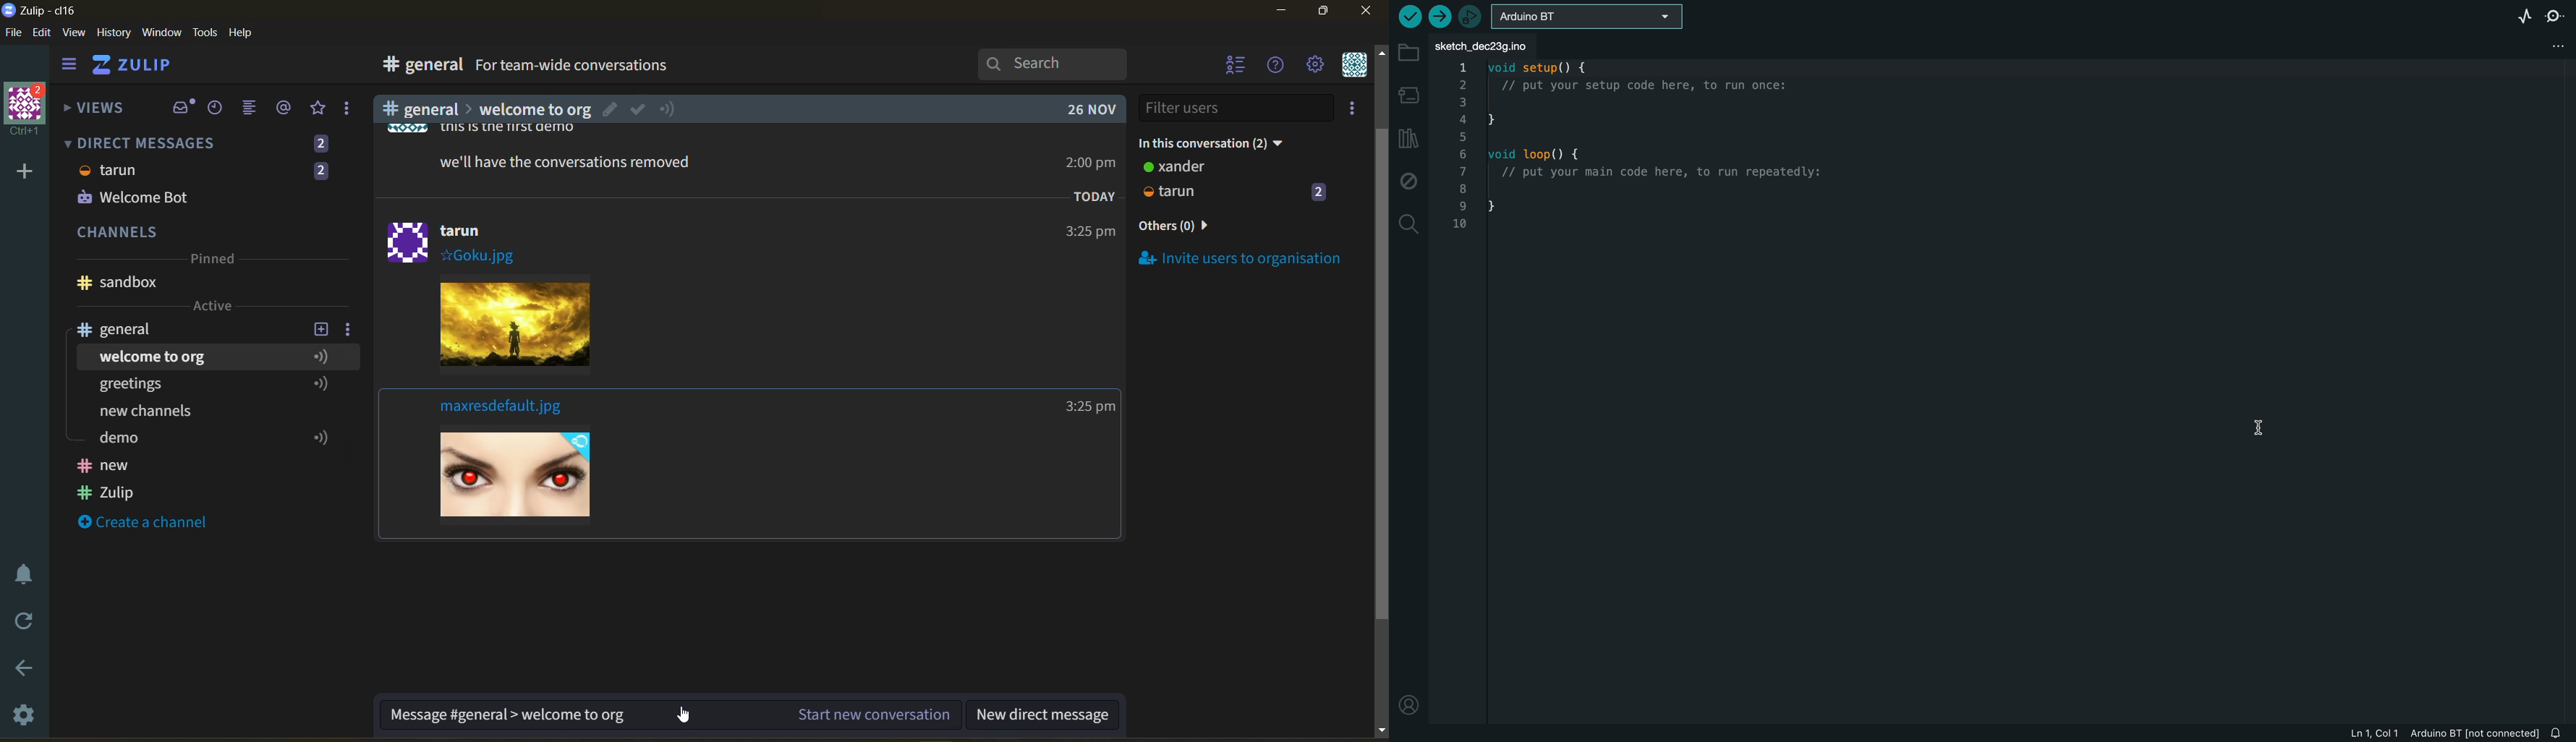  Describe the element at coordinates (1049, 713) in the screenshot. I see `new direct message` at that location.